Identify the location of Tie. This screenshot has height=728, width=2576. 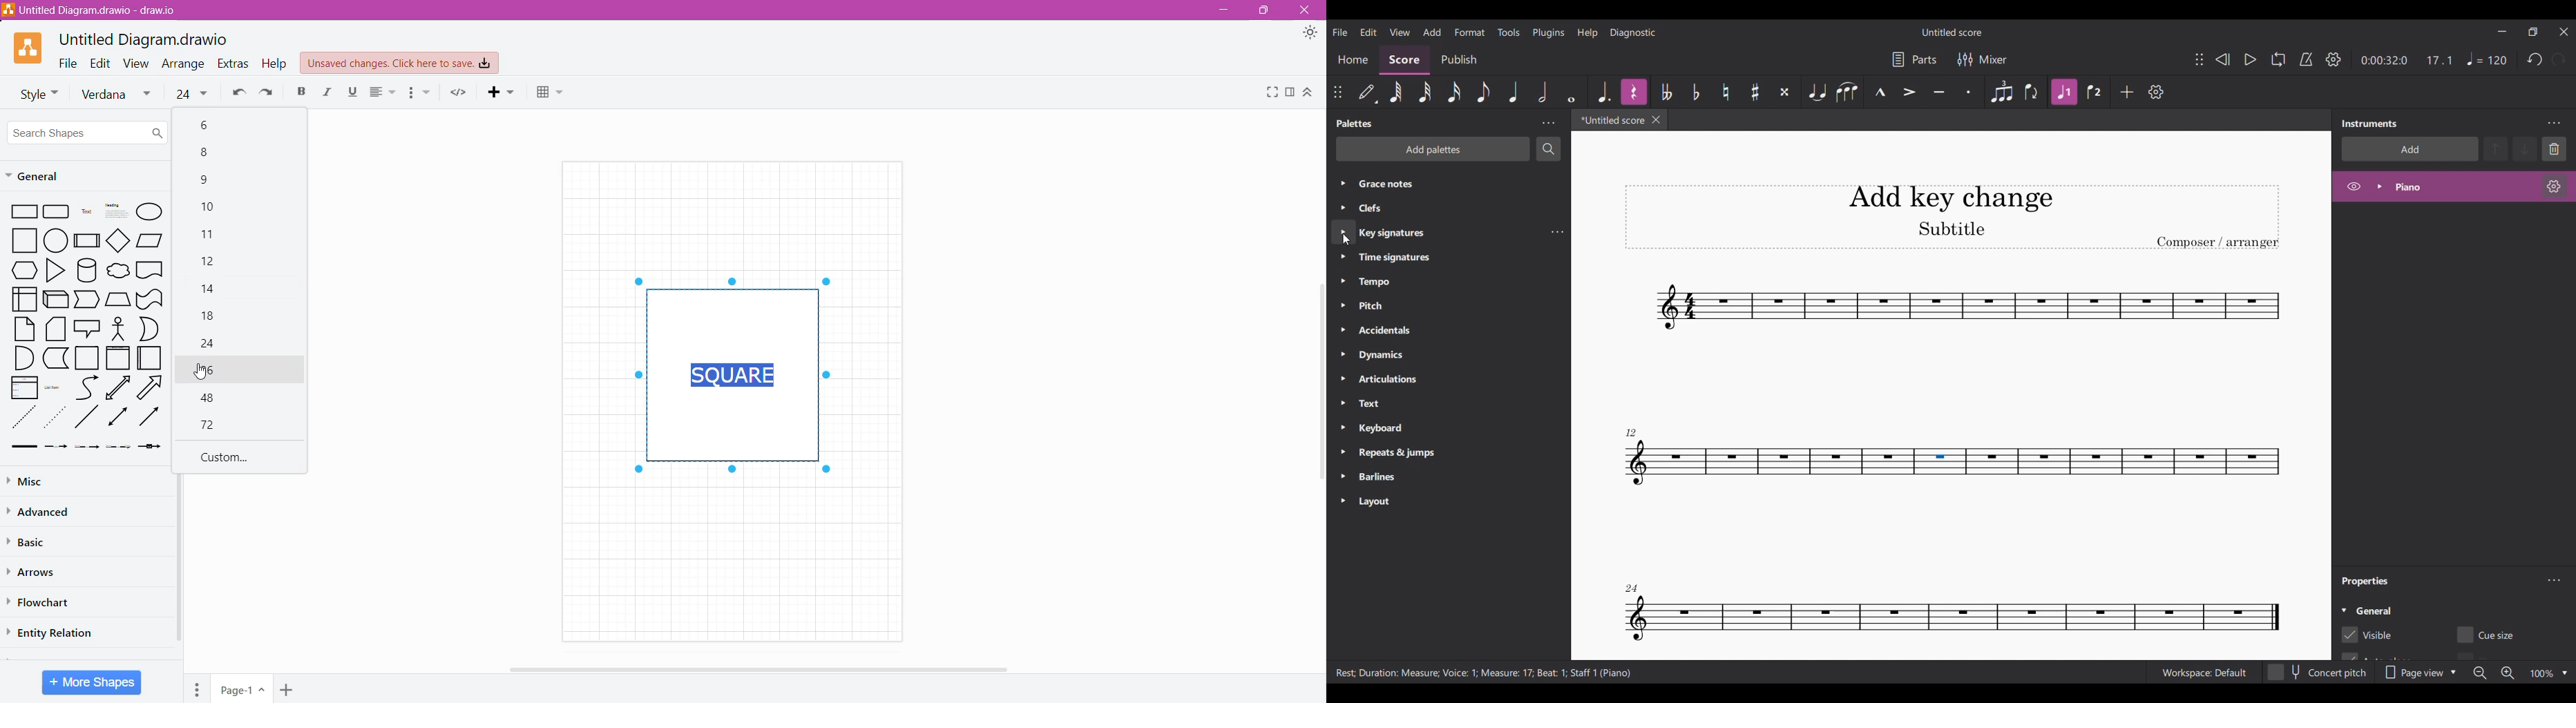
(1817, 92).